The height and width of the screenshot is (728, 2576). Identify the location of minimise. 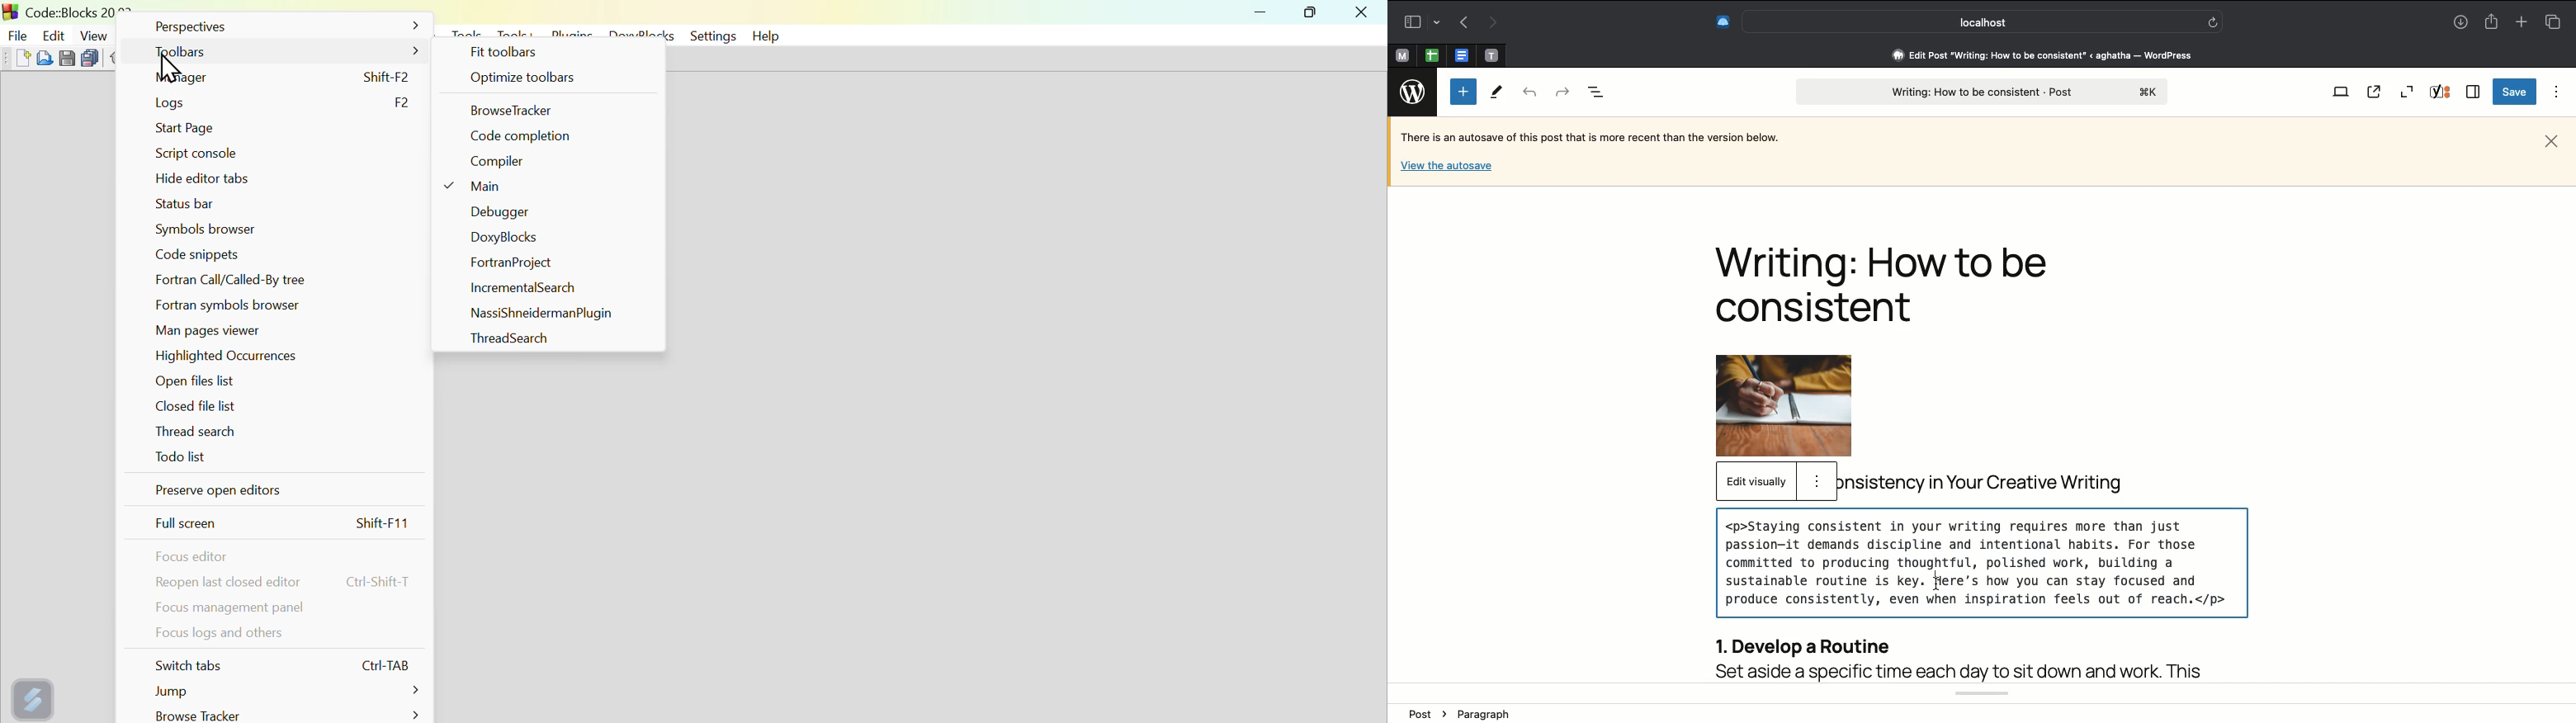
(1263, 14).